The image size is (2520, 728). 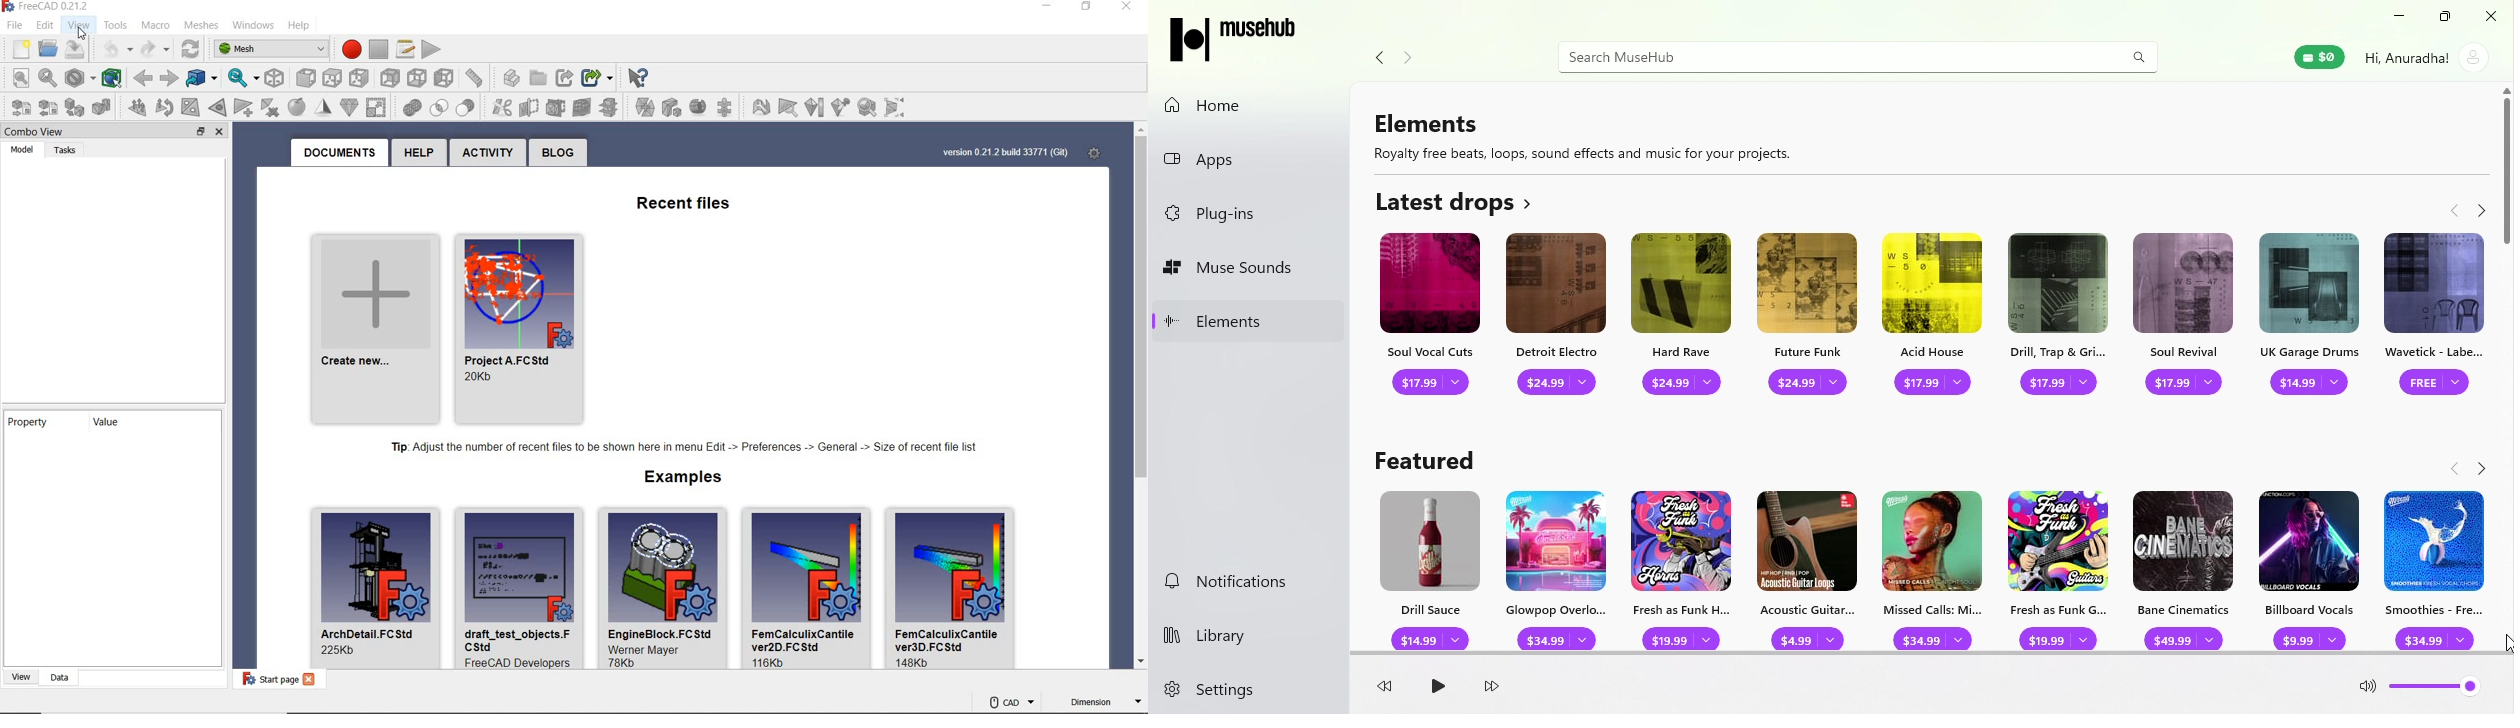 What do you see at coordinates (197, 23) in the screenshot?
I see `meshes` at bounding box center [197, 23].